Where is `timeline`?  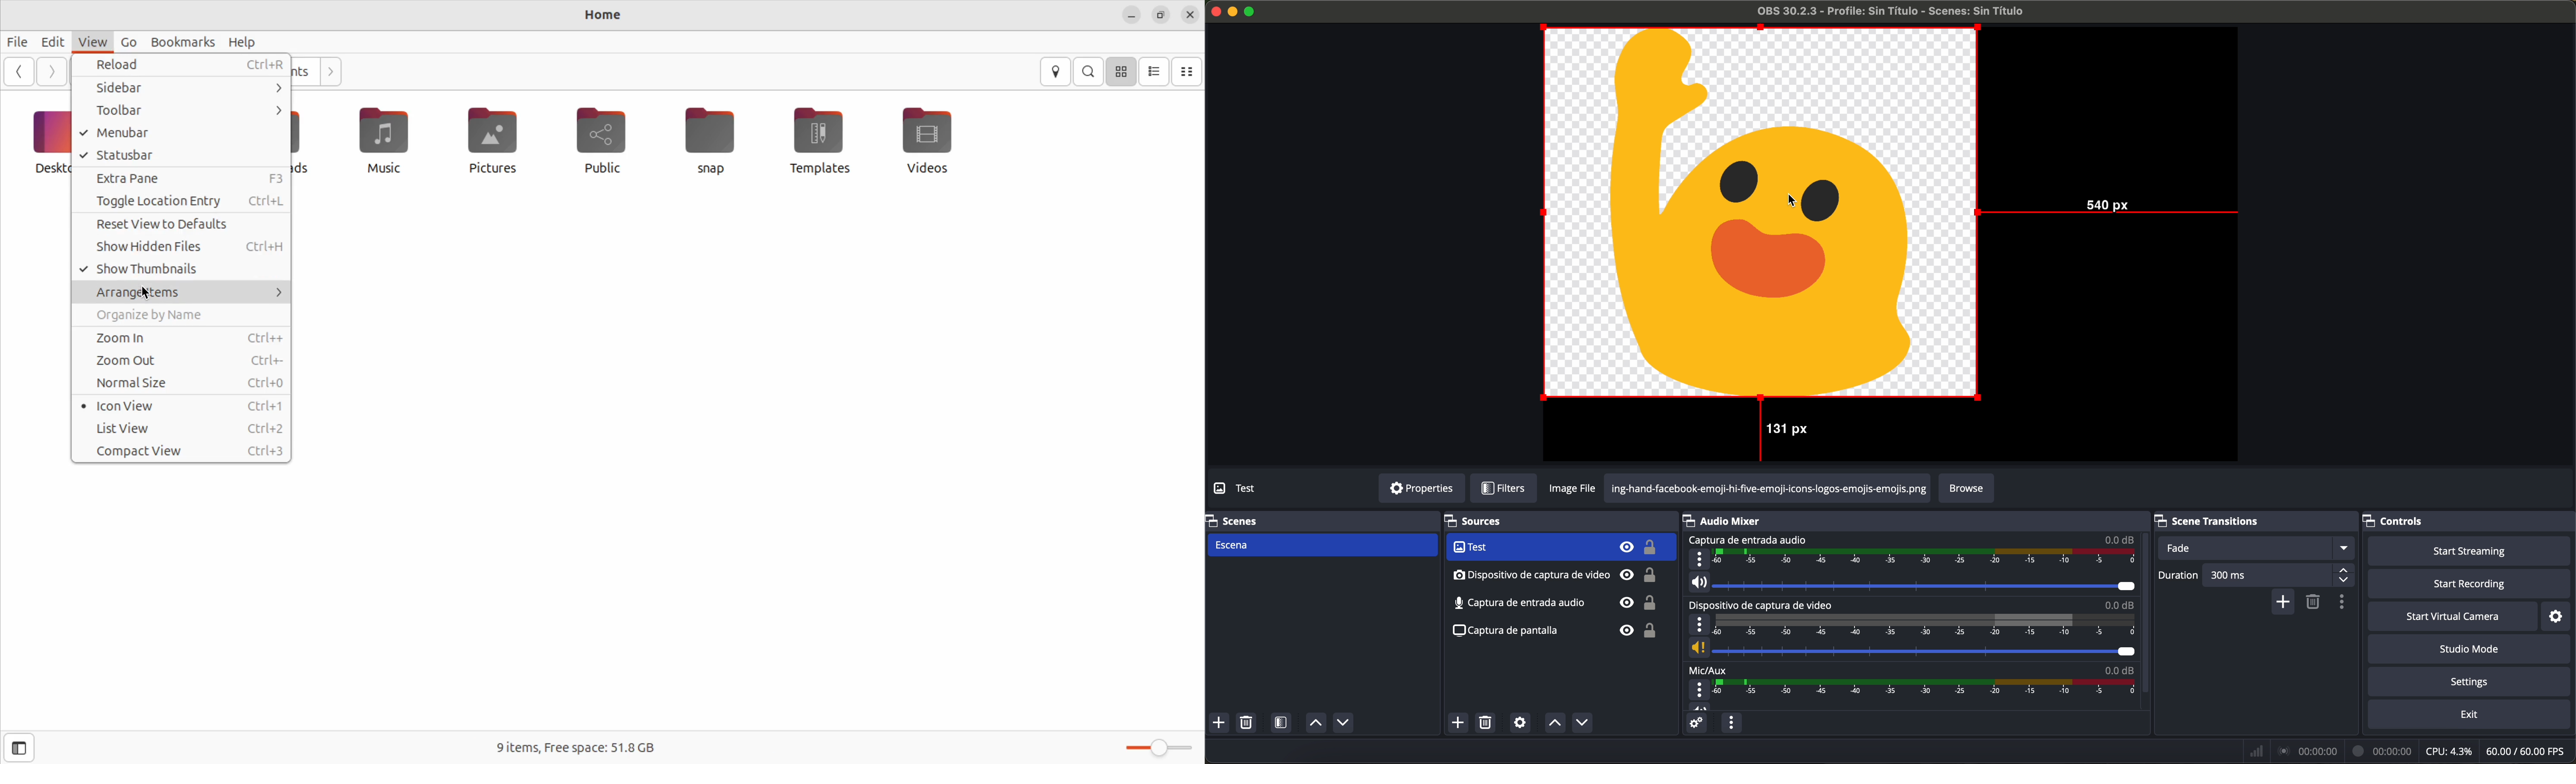
timeline is located at coordinates (1925, 625).